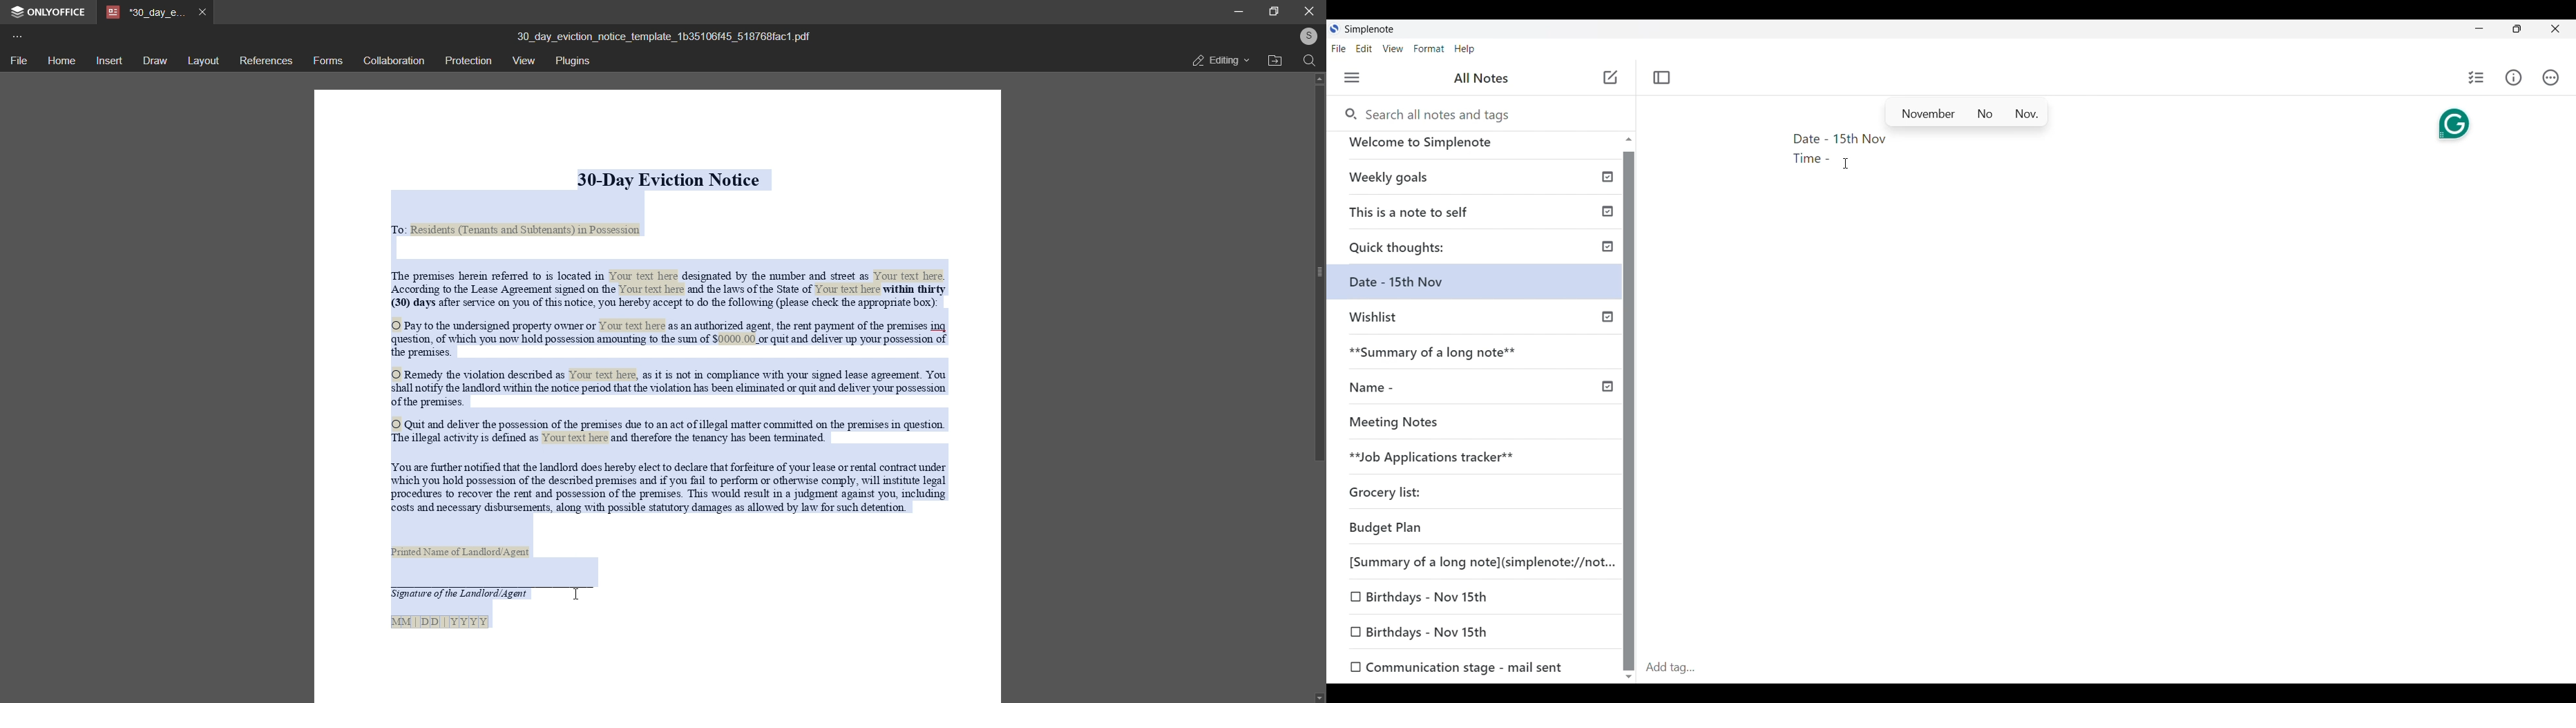 This screenshot has height=728, width=2576. I want to click on draw, so click(154, 60).